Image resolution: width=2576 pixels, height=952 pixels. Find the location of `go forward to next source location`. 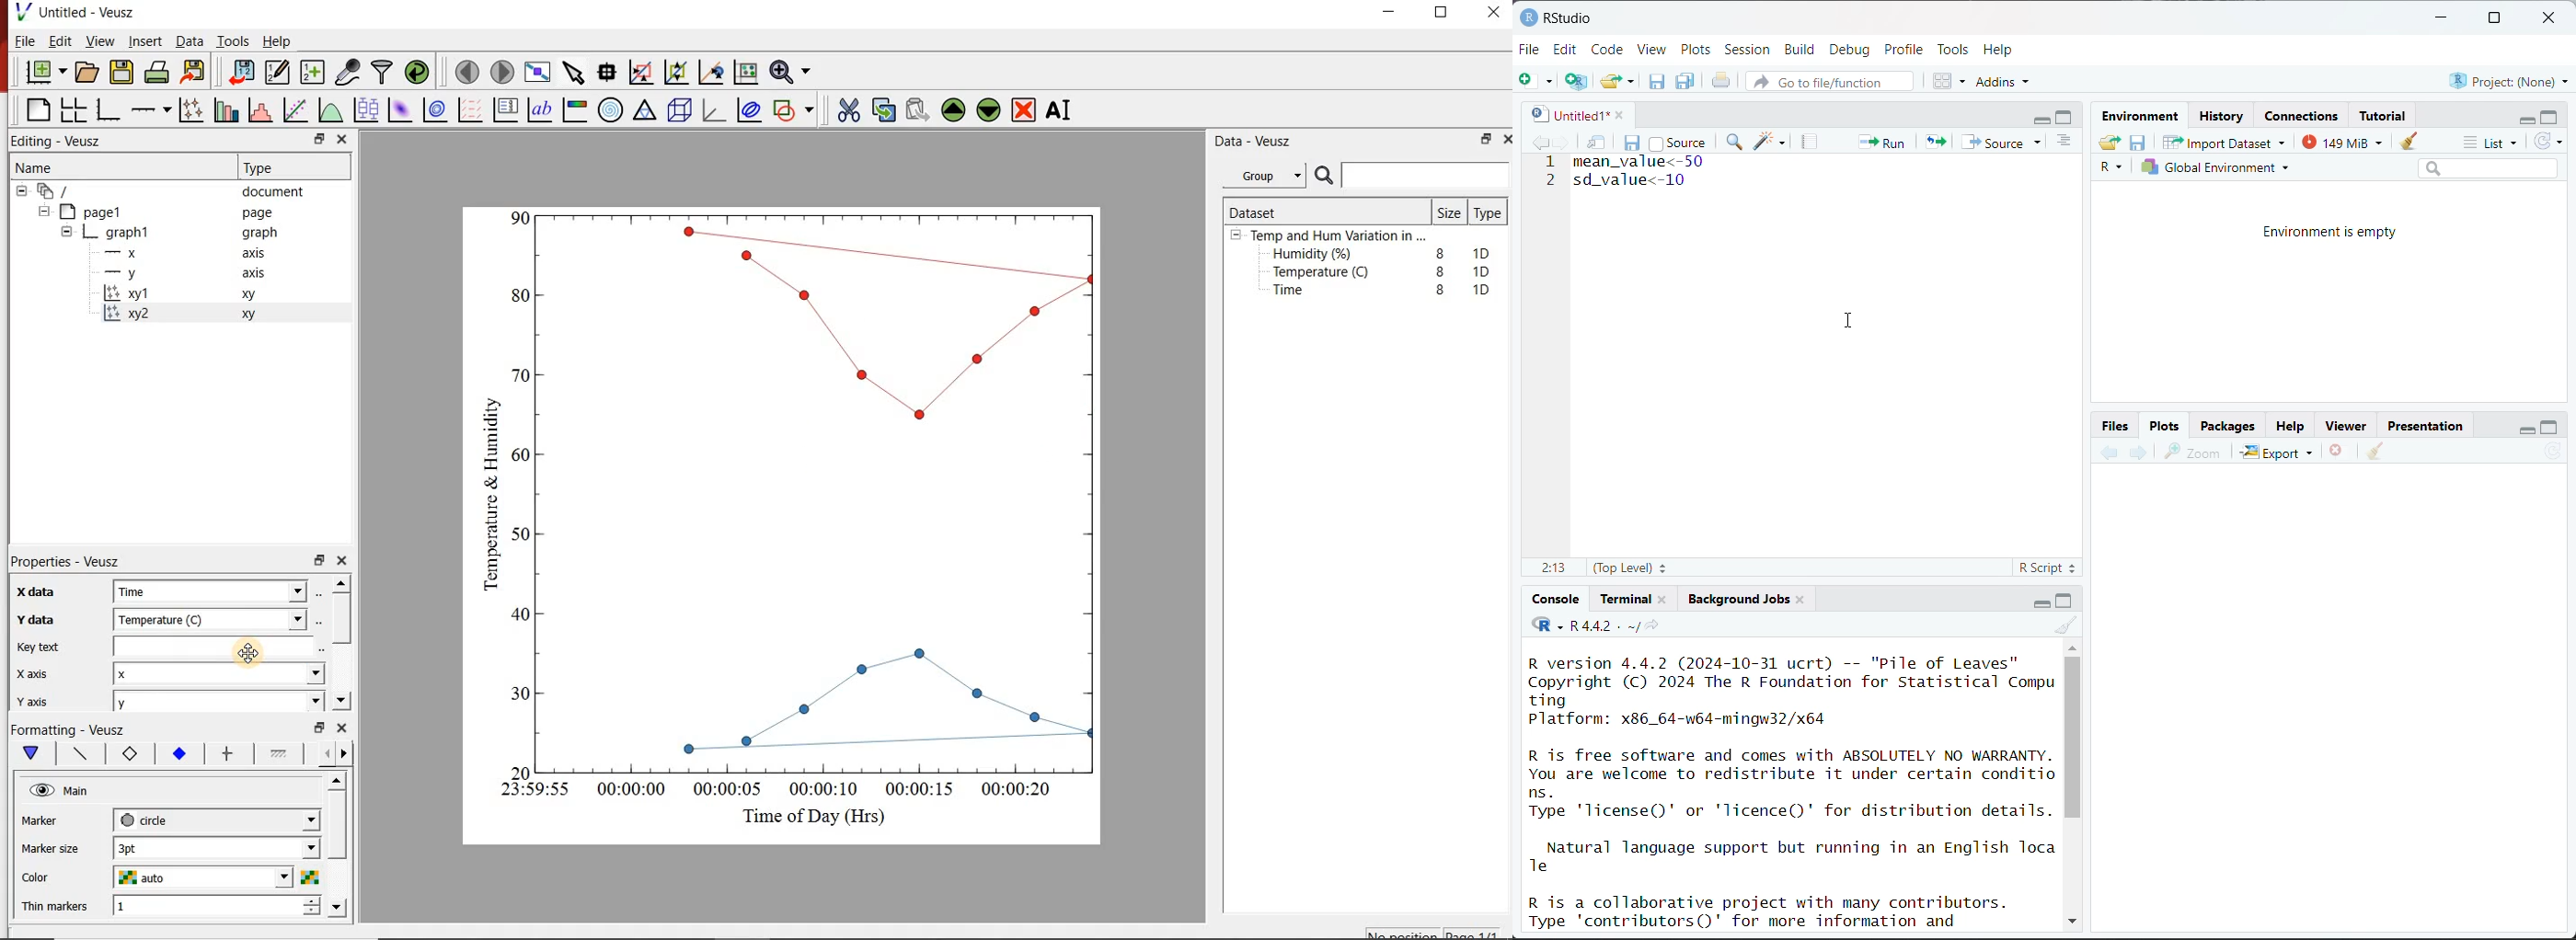

go forward to next source location is located at coordinates (1562, 143).